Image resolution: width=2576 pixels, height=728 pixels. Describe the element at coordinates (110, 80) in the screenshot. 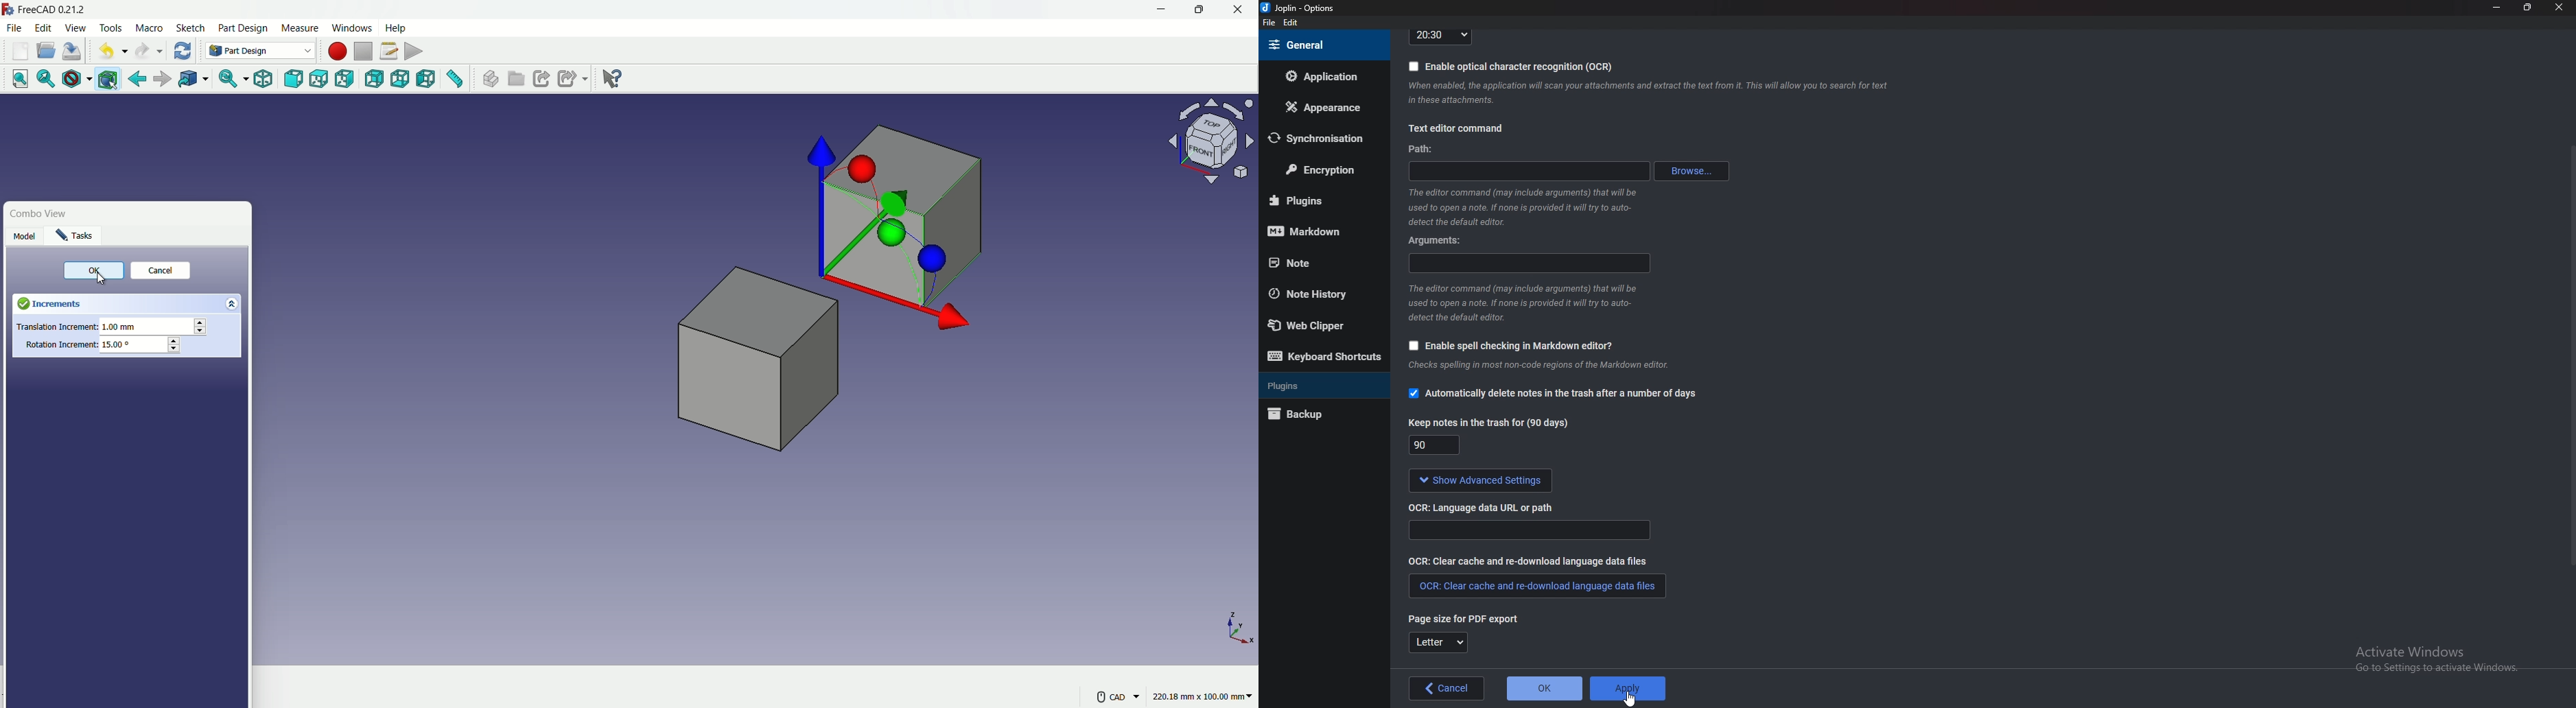

I see `bounding box` at that location.